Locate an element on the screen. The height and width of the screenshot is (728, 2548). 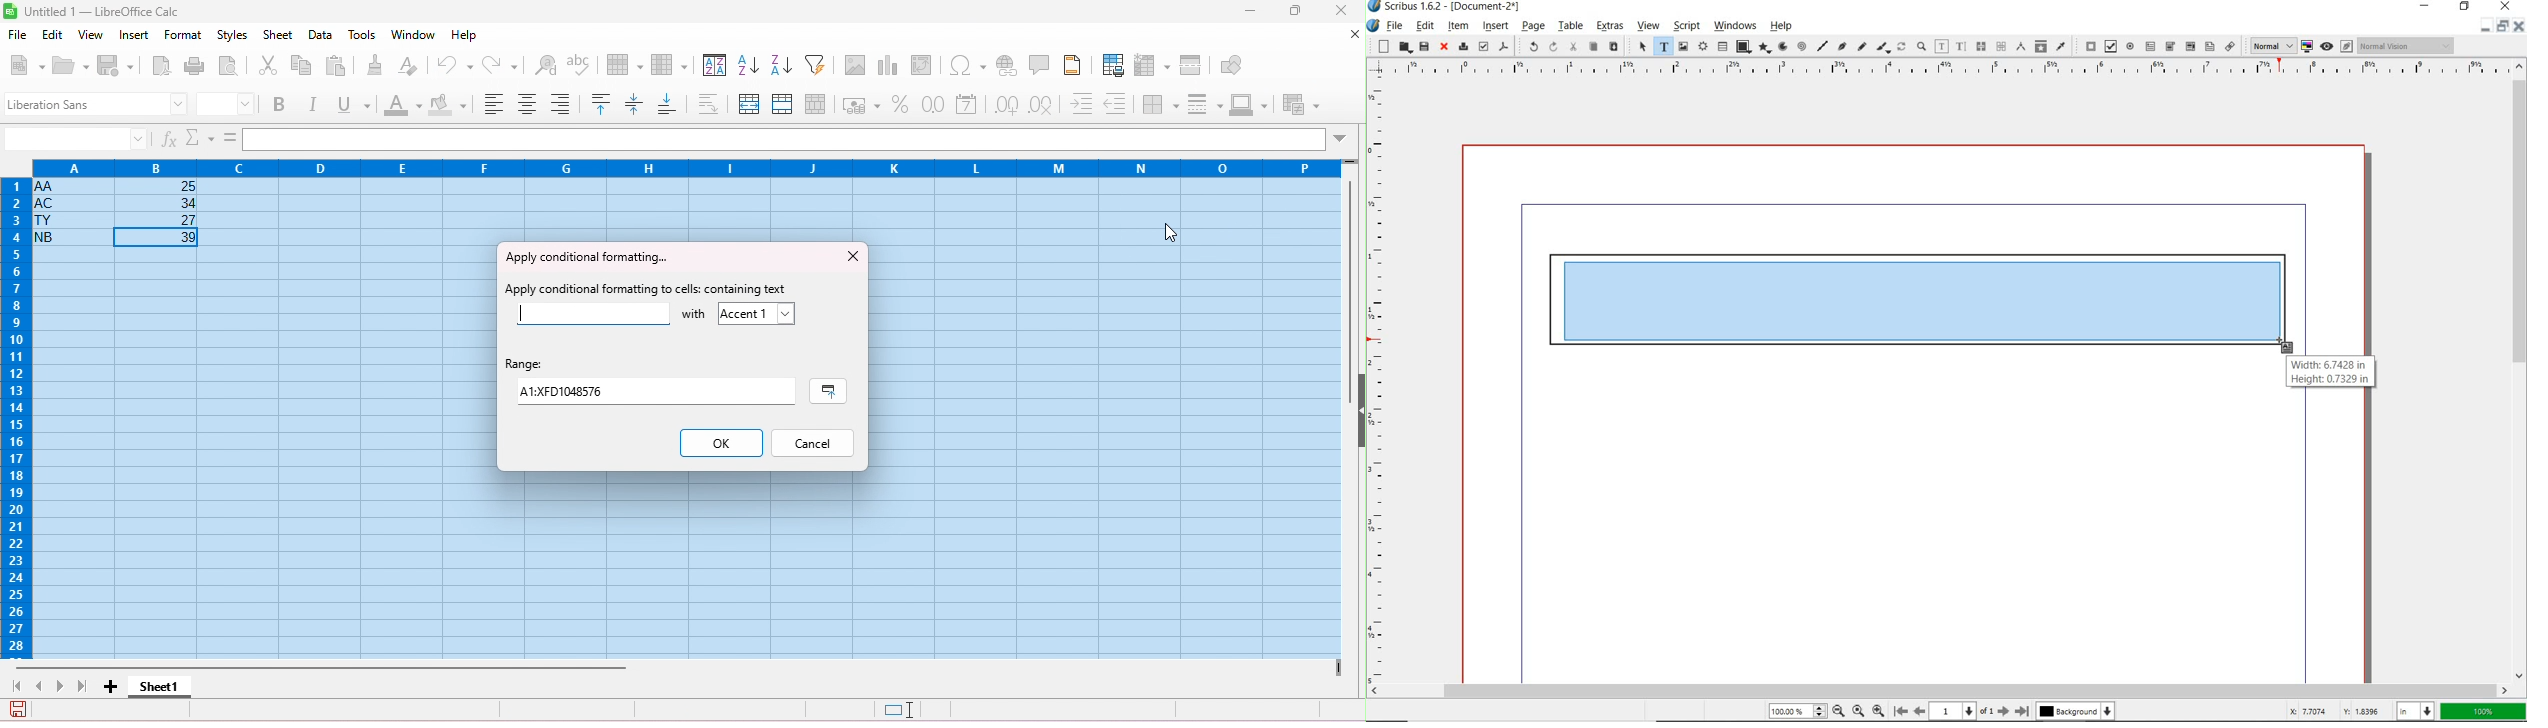
drag to view next columns is located at coordinates (1337, 666).